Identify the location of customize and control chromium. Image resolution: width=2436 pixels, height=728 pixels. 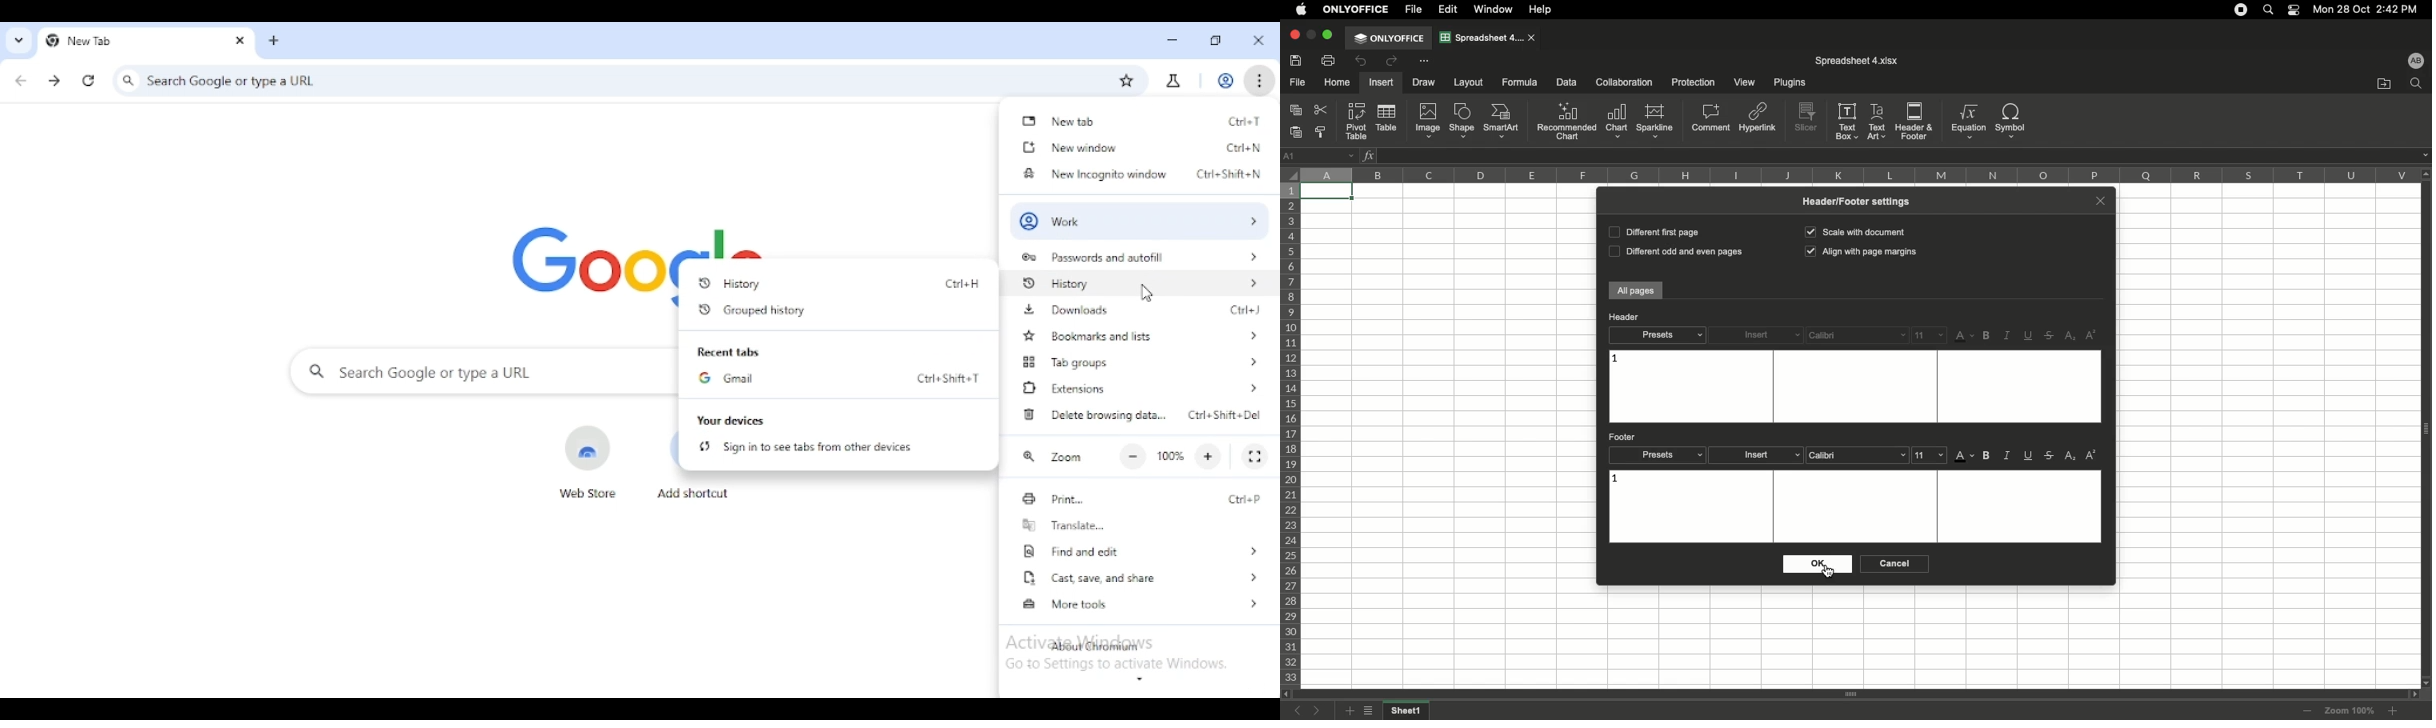
(1258, 79).